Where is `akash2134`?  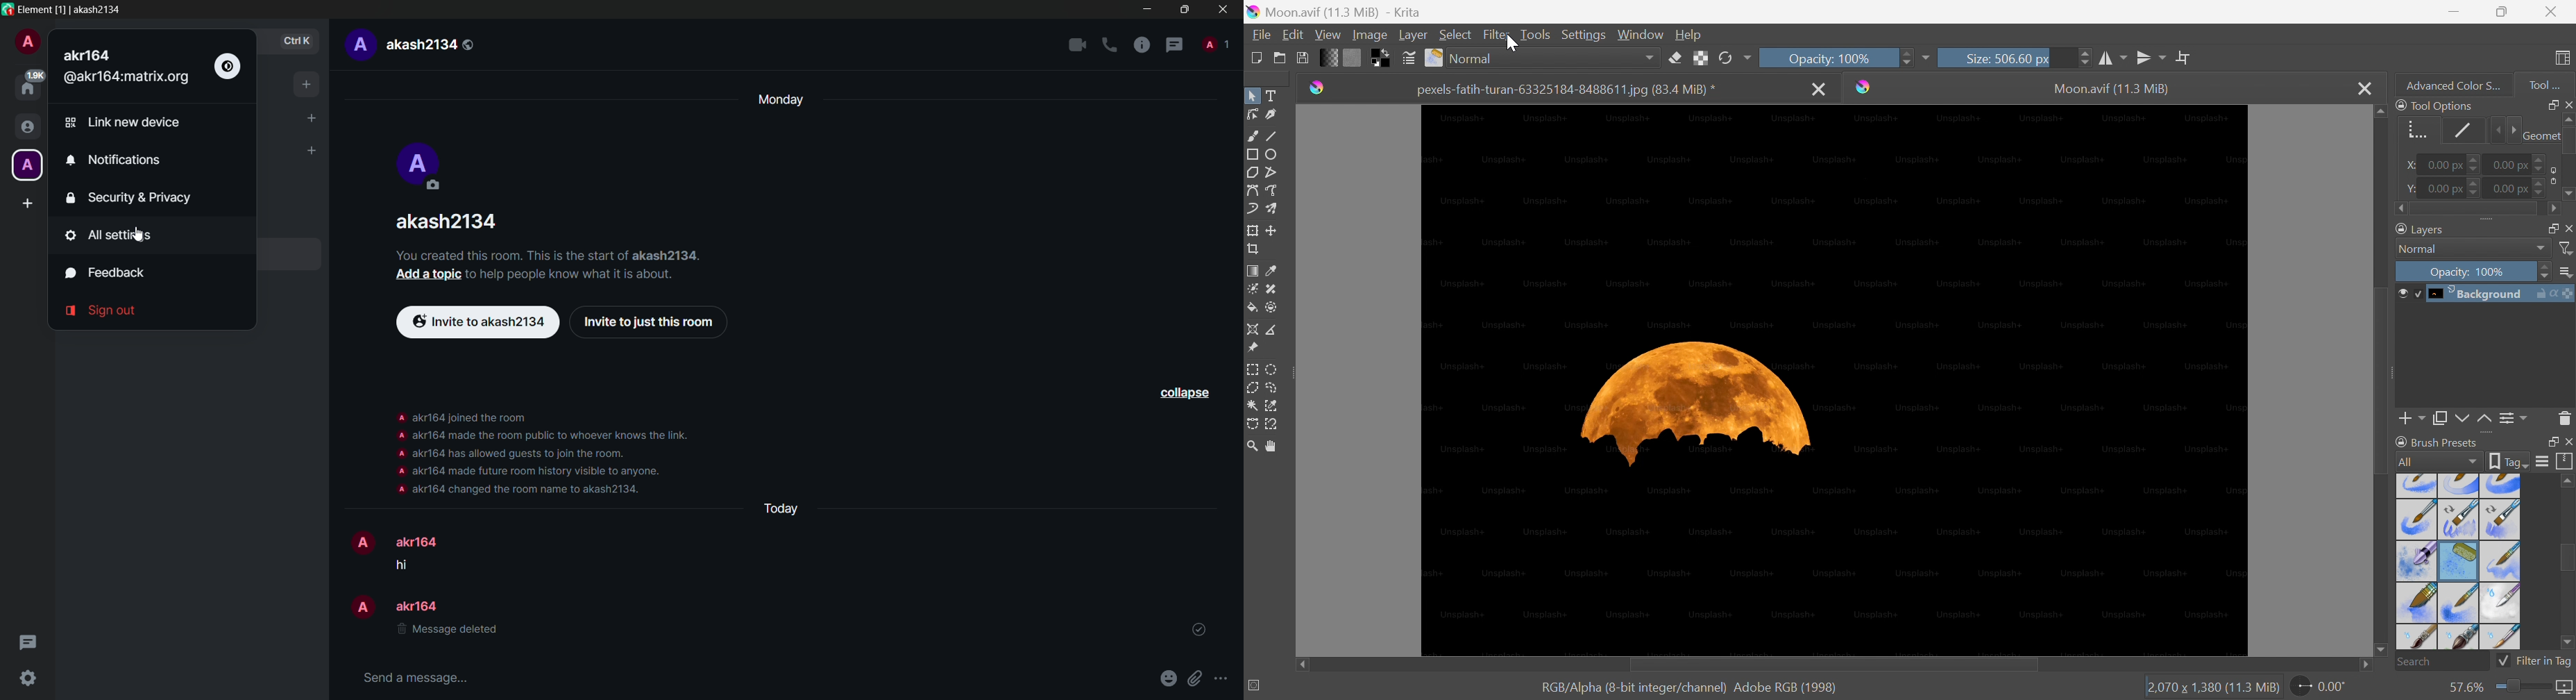 akash2134 is located at coordinates (431, 45).